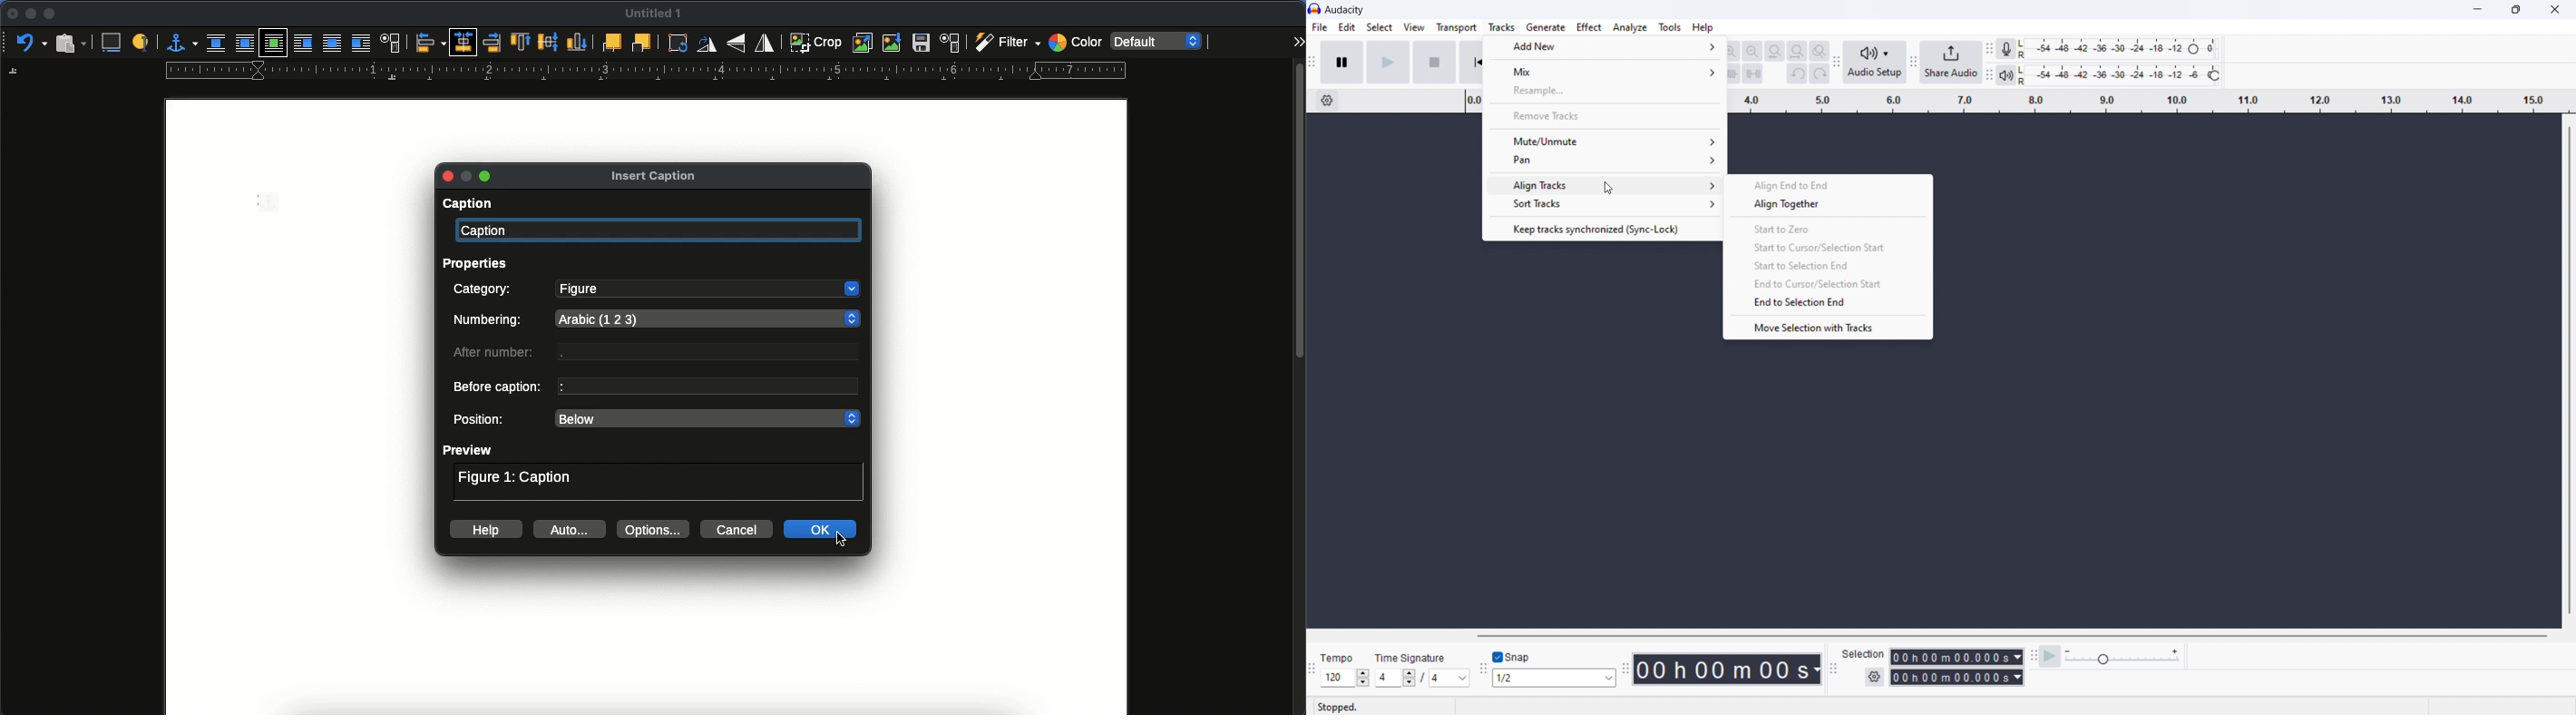  Describe the element at coordinates (1828, 267) in the screenshot. I see `start to selection end` at that location.